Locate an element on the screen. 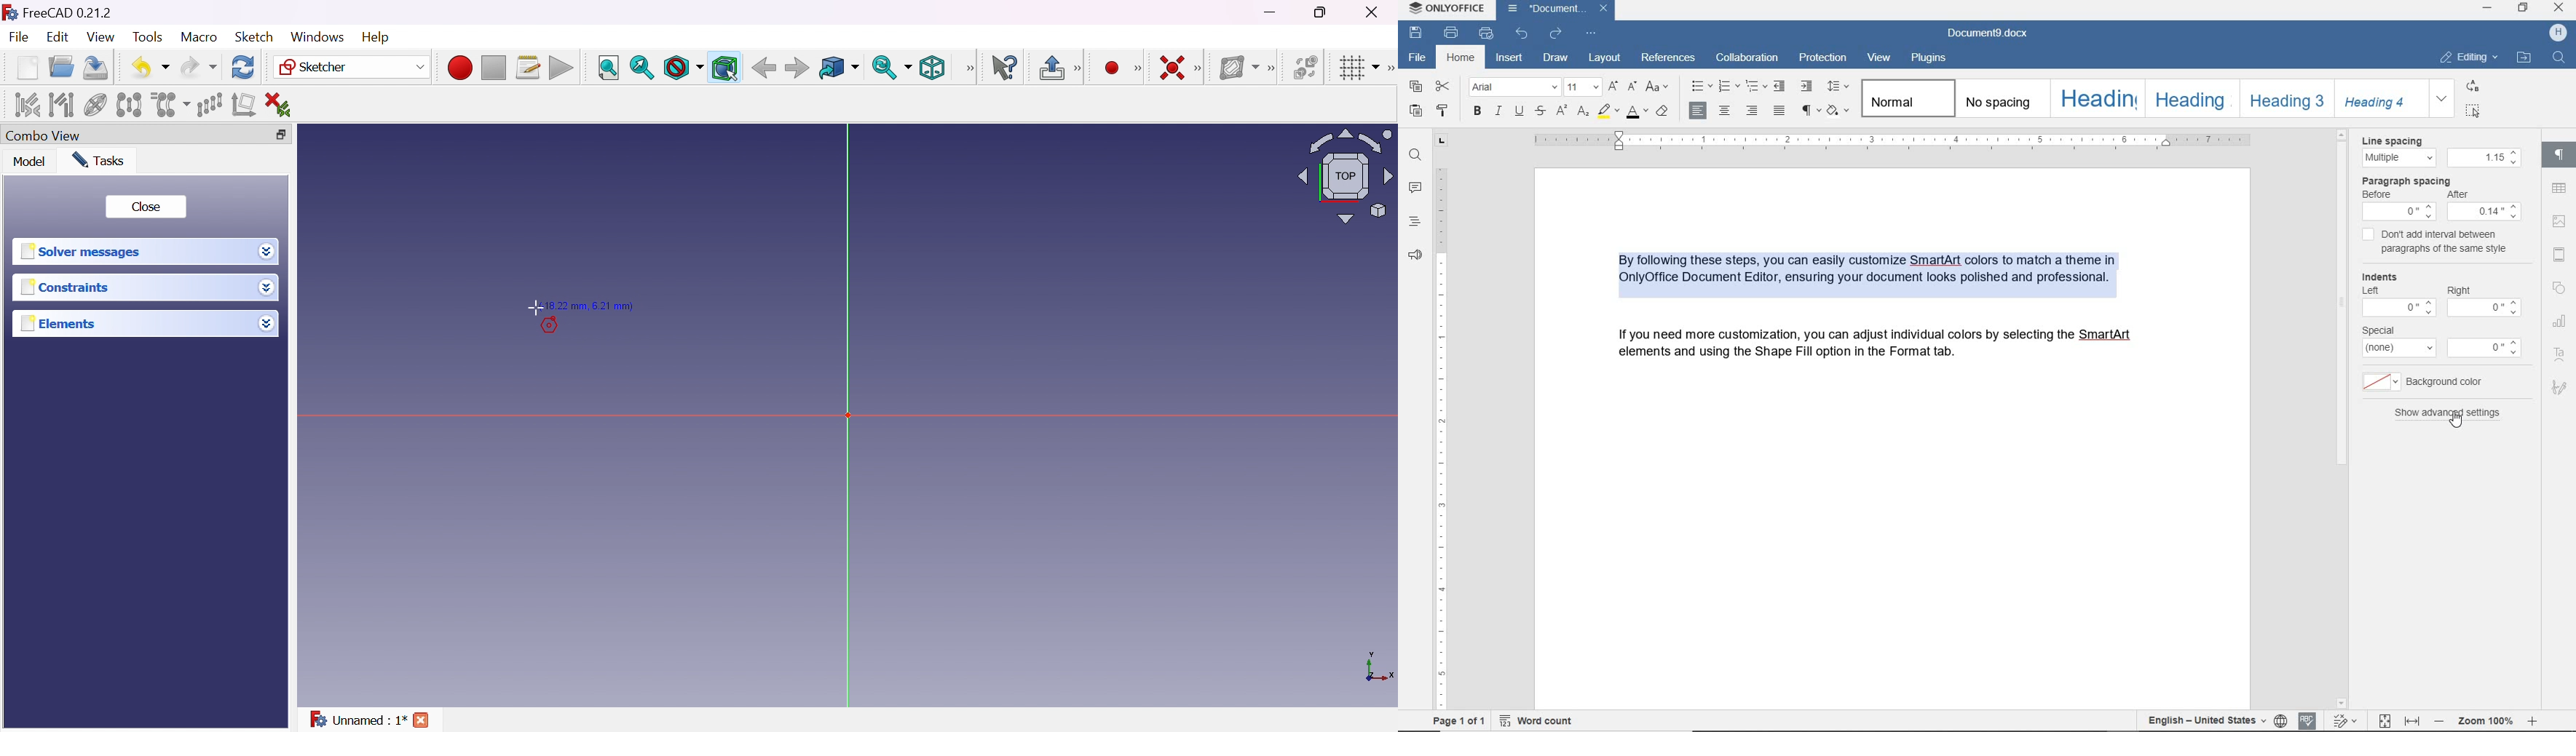  LINE SPACING is located at coordinates (2395, 138).